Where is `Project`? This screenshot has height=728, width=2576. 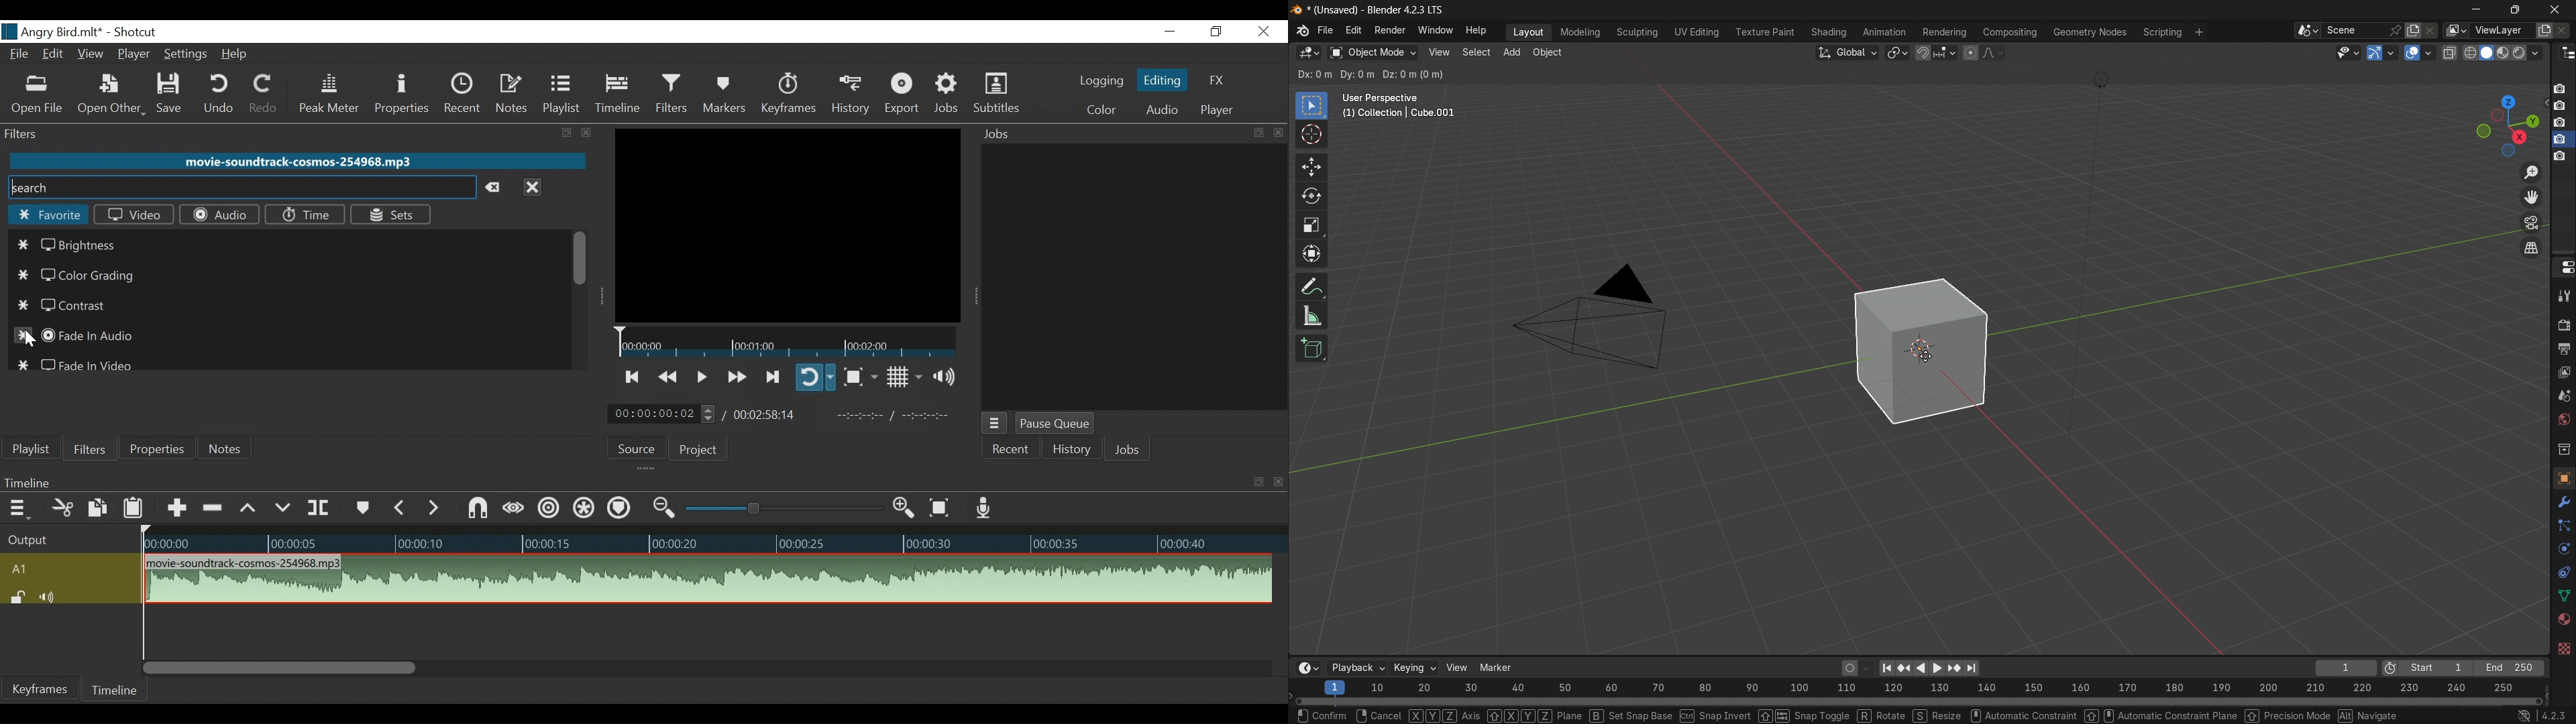 Project is located at coordinates (704, 448).